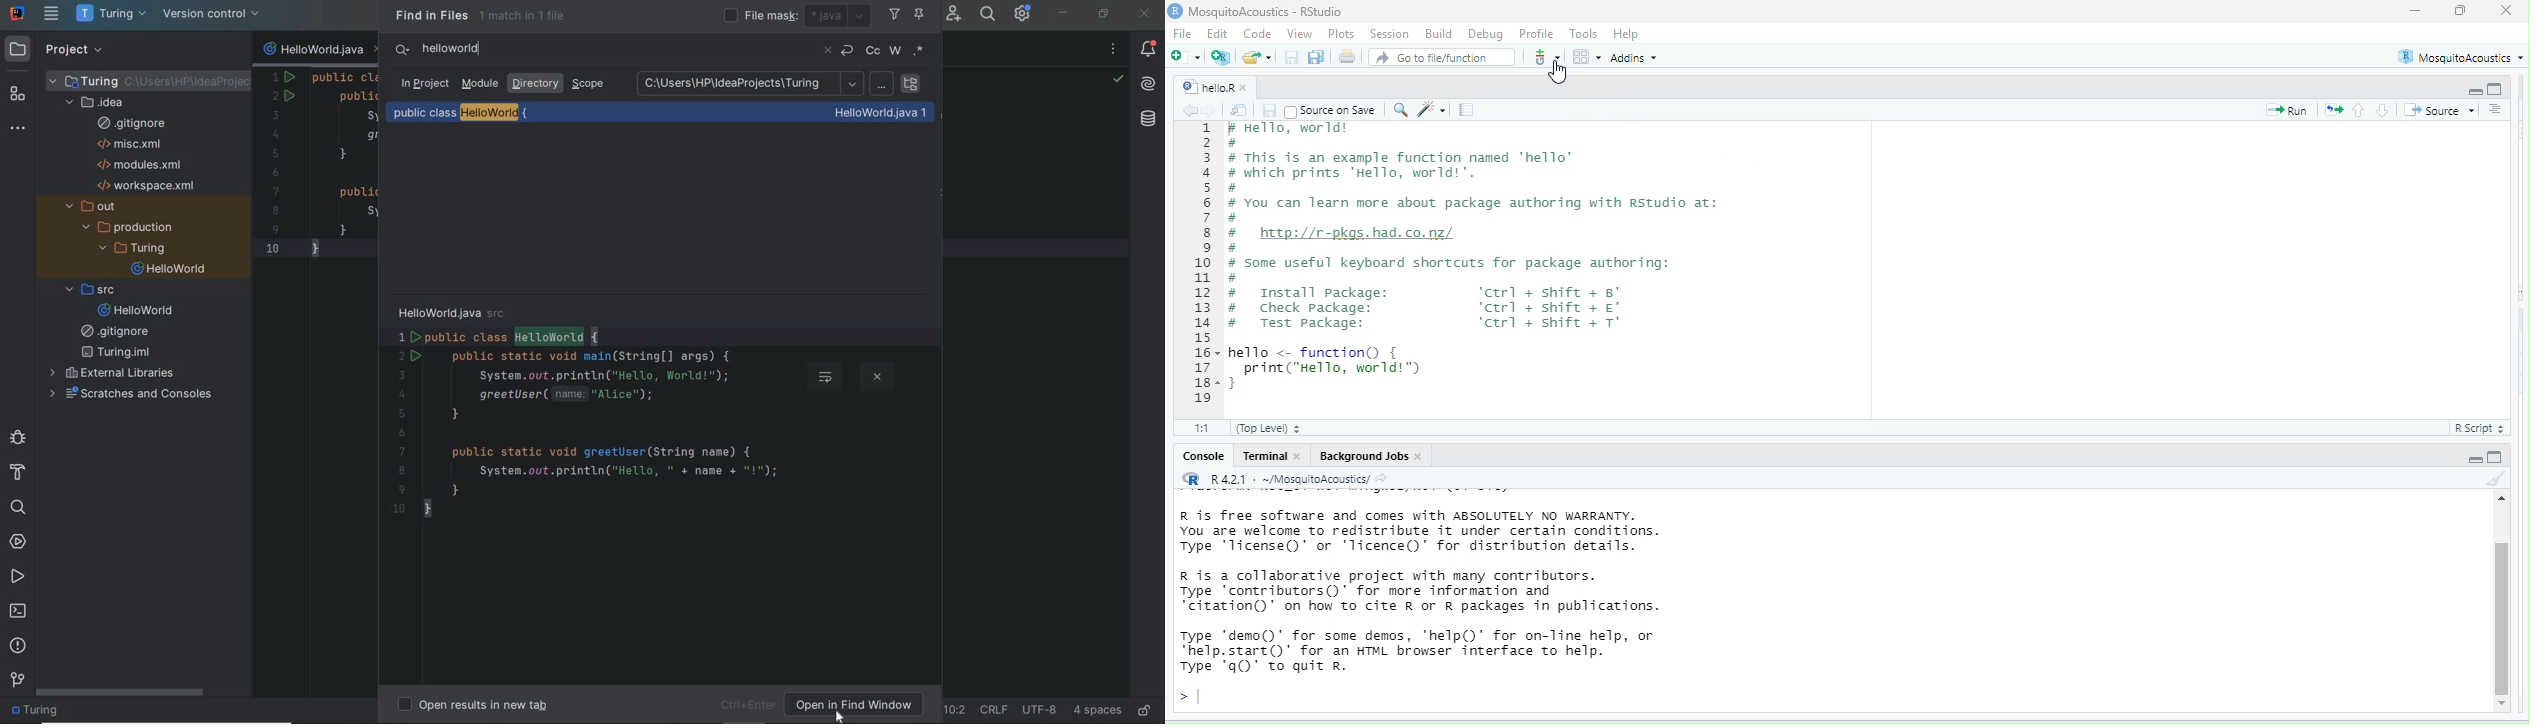 Image resolution: width=2548 pixels, height=728 pixels. I want to click on Console, so click(1206, 459).